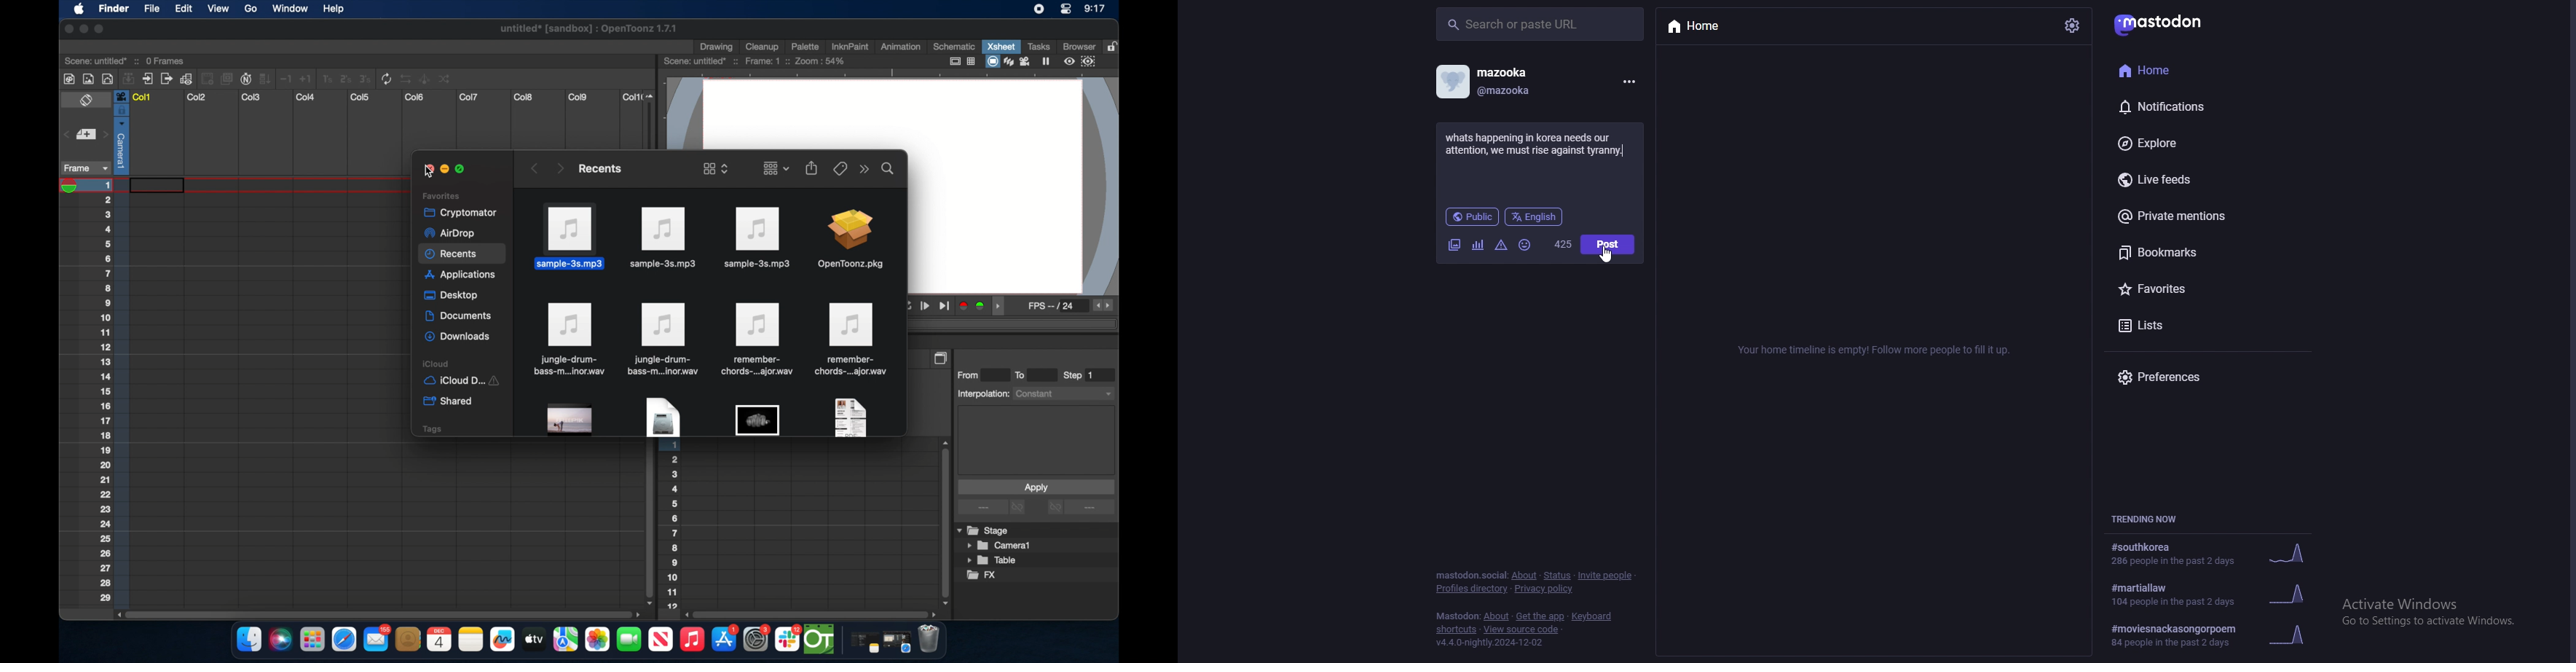  I want to click on obscure icon, so click(662, 417).